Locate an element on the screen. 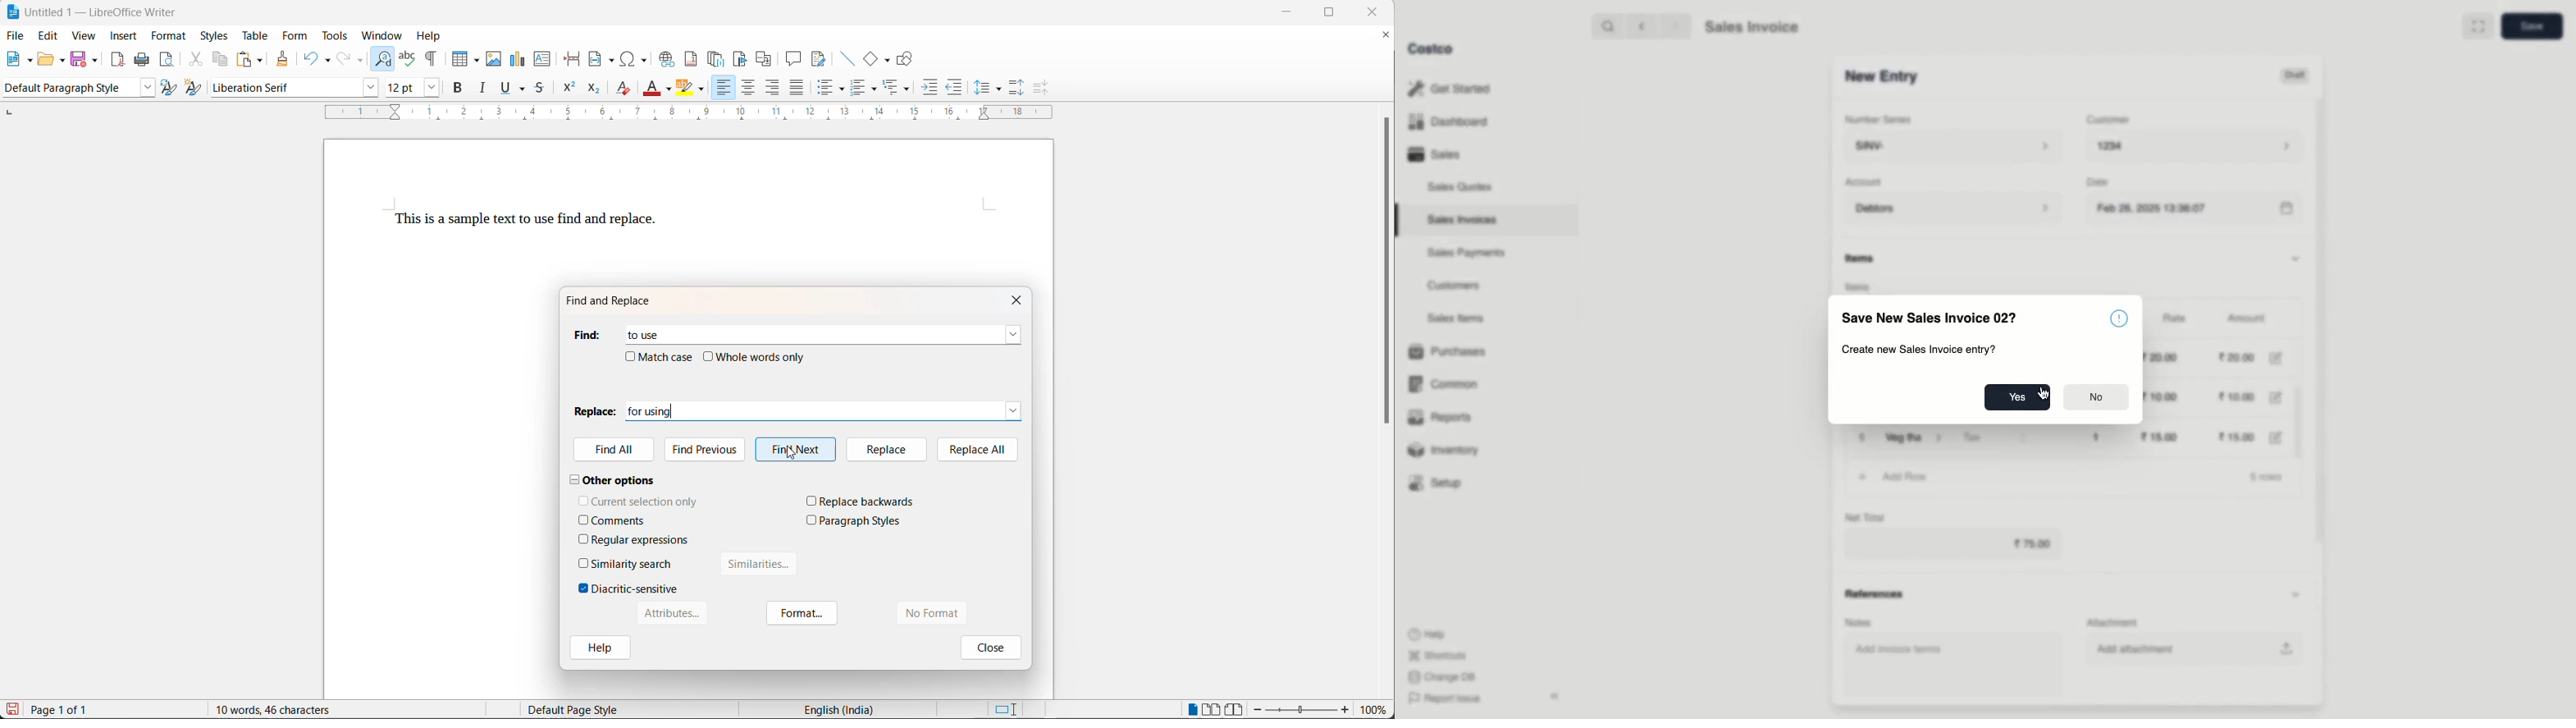 Image resolution: width=2576 pixels, height=728 pixels. character highlighting options is located at coordinates (704, 90).